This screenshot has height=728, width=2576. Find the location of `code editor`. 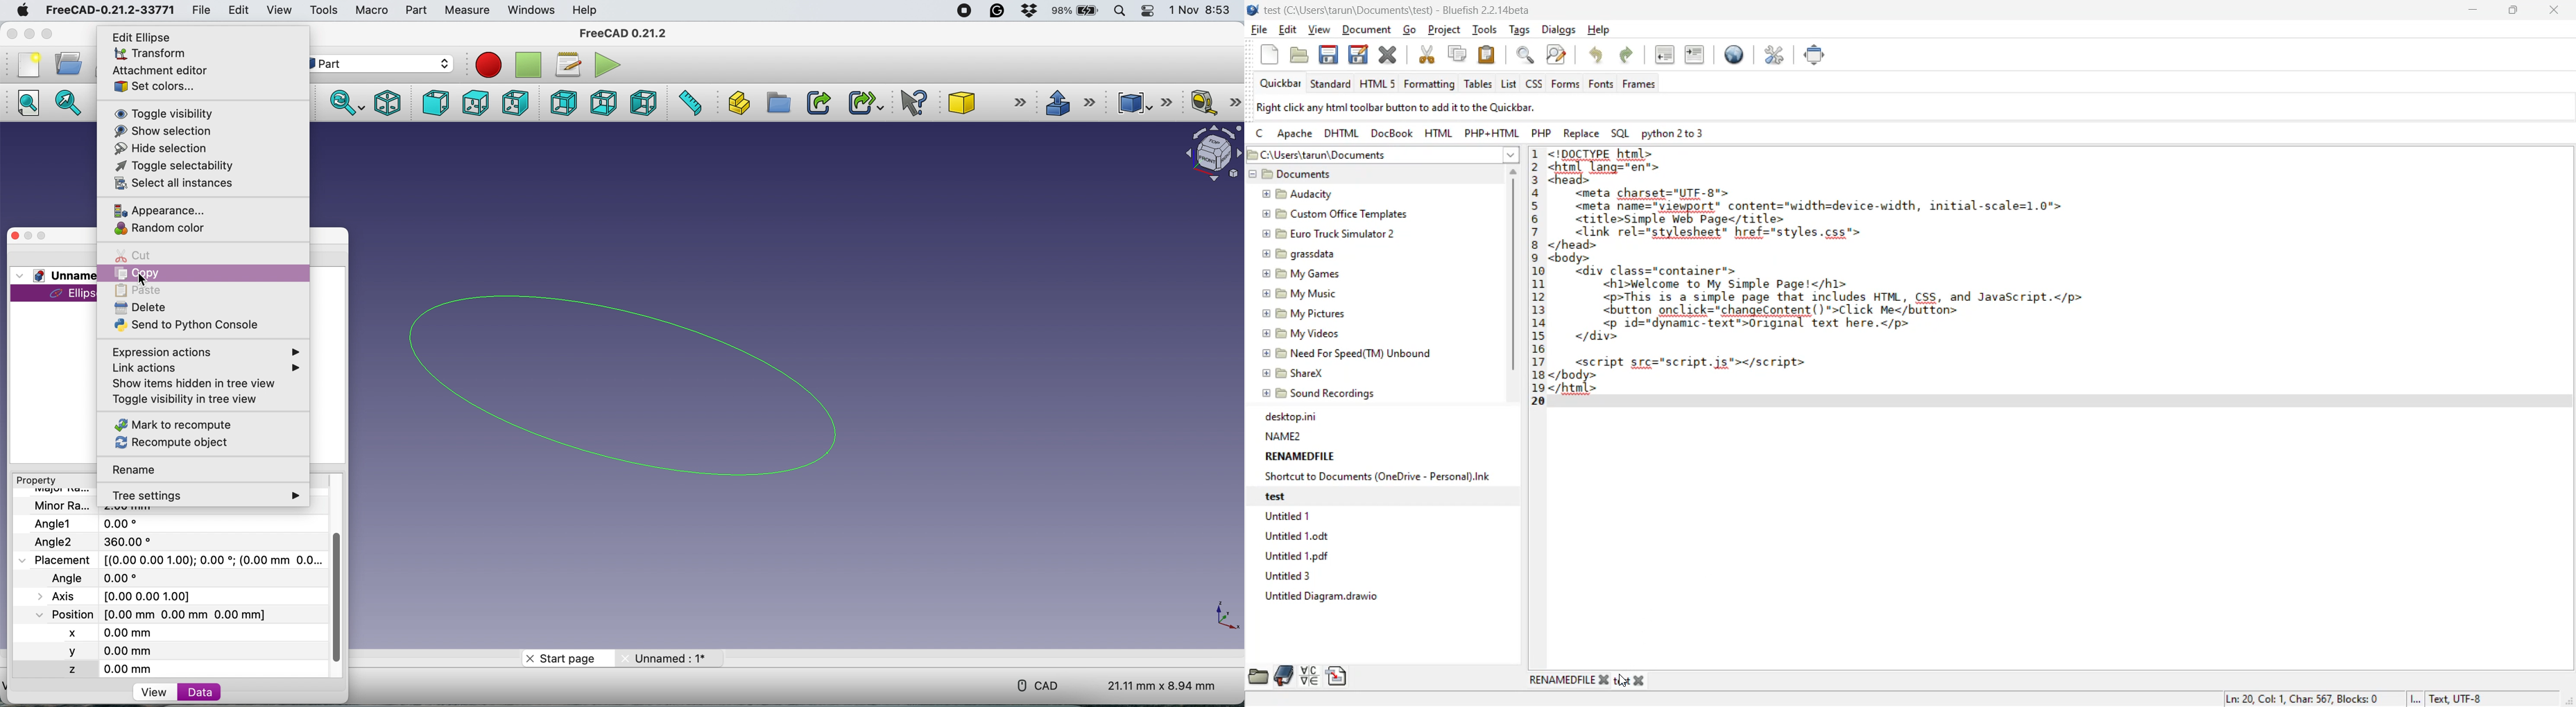

code editor is located at coordinates (1846, 278).